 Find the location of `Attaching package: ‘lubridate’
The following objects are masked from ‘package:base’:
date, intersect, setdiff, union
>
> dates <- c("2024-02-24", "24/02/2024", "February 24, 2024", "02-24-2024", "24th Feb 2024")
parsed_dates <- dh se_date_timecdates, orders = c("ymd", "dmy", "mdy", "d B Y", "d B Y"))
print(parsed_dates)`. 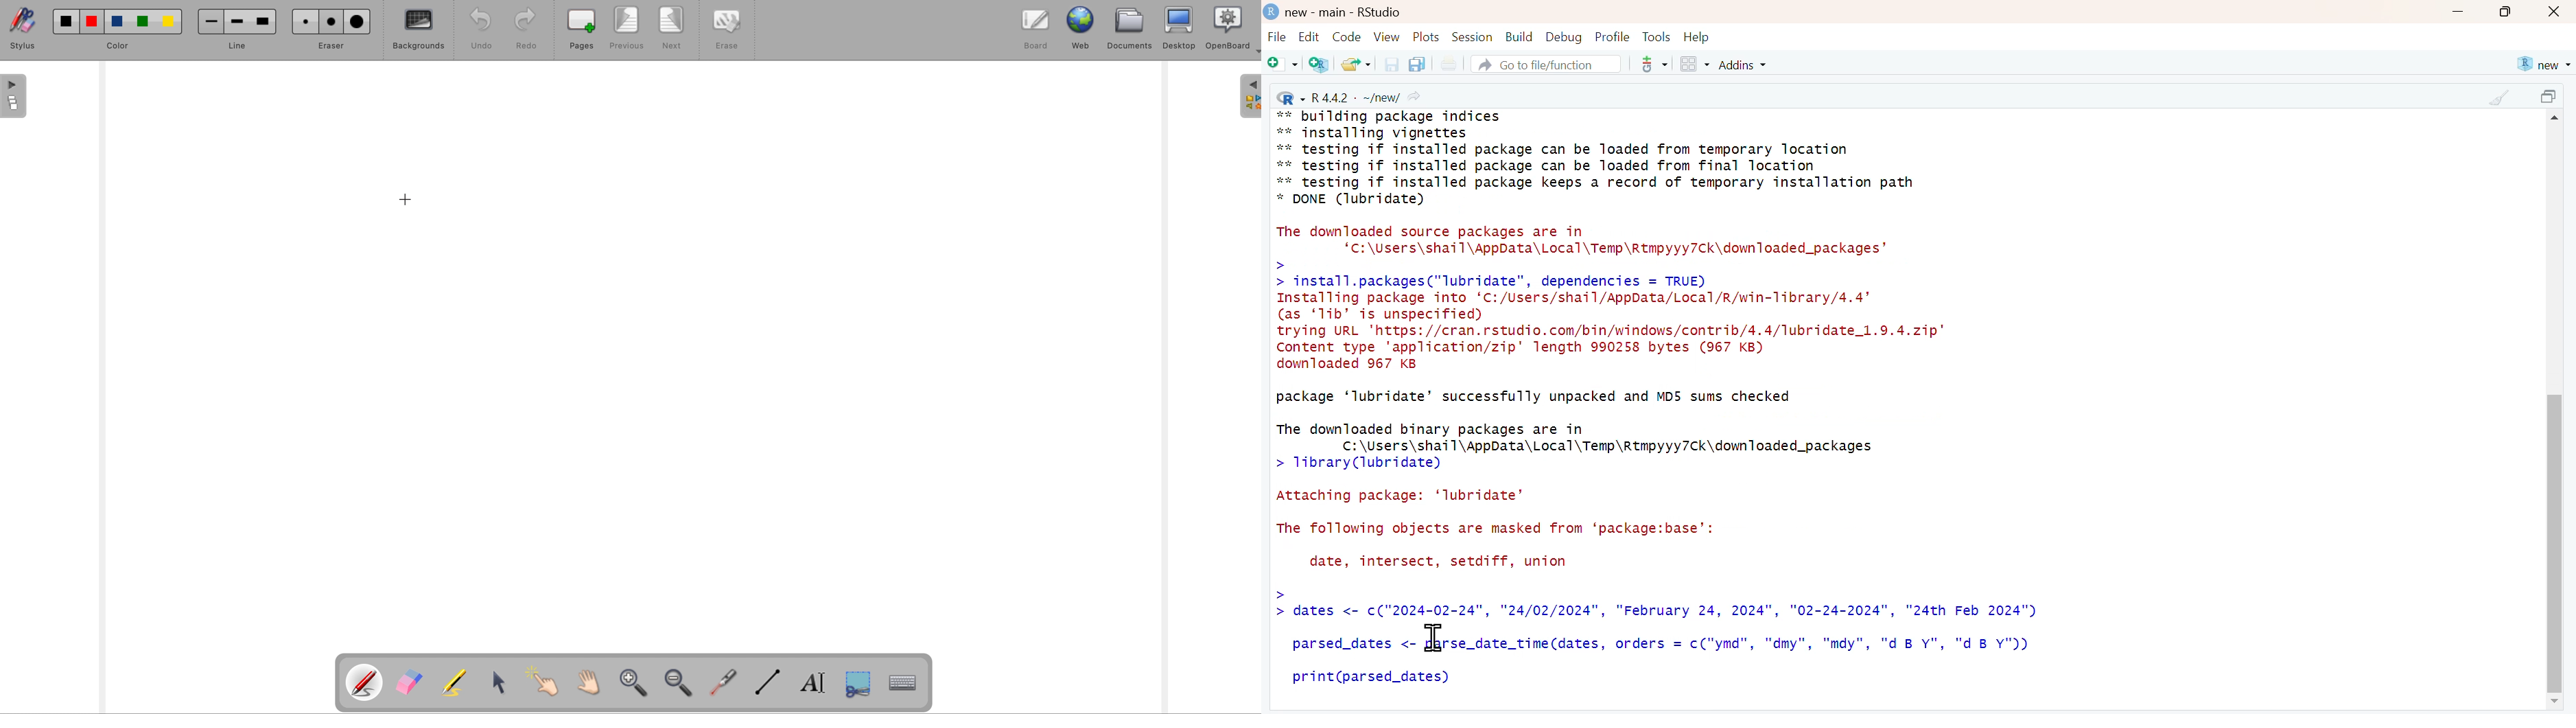

Attaching package: ‘lubridate’
The following objects are masked from ‘package:base’:
date, intersect, setdiff, union
>
> dates <- c("2024-02-24", "24/02/2024", "February 24, 2024", "02-24-2024", "24th Feb 2024")
parsed_dates <- dh se_date_timecdates, orders = c("ymd", "dmy", "mdy", "d B Y", "d B Y"))
print(parsed_dates) is located at coordinates (1656, 588).